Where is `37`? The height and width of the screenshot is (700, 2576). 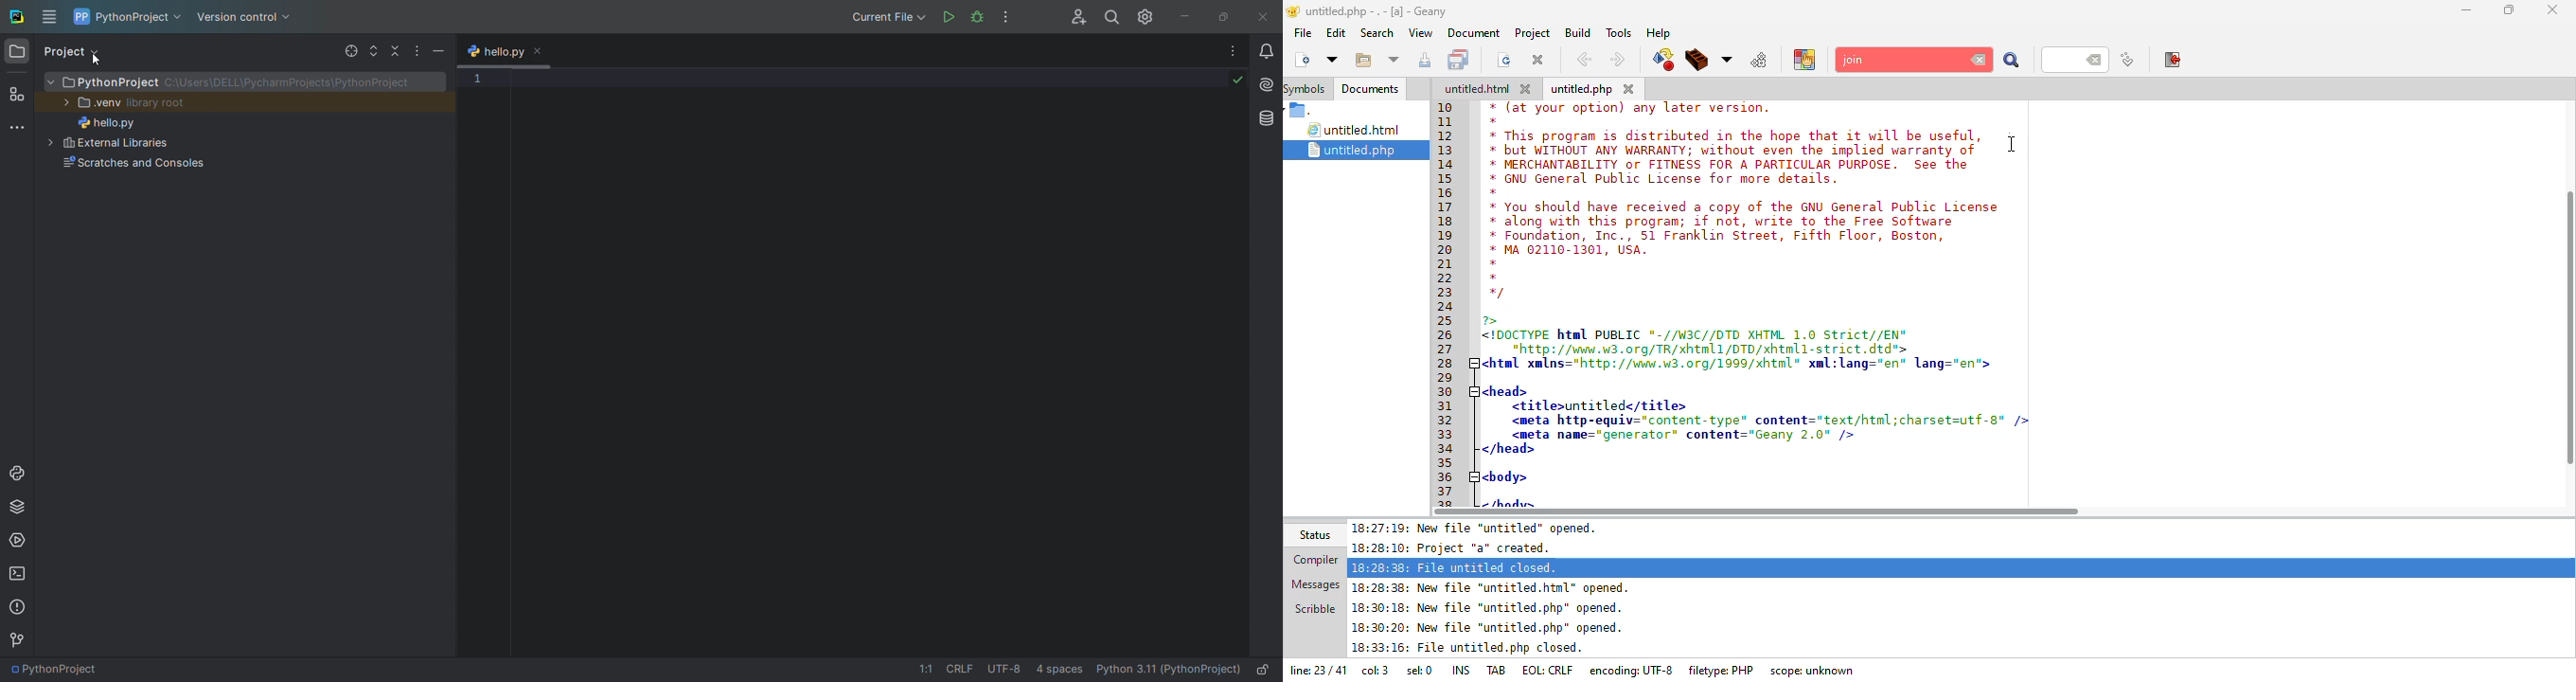
37 is located at coordinates (1448, 492).